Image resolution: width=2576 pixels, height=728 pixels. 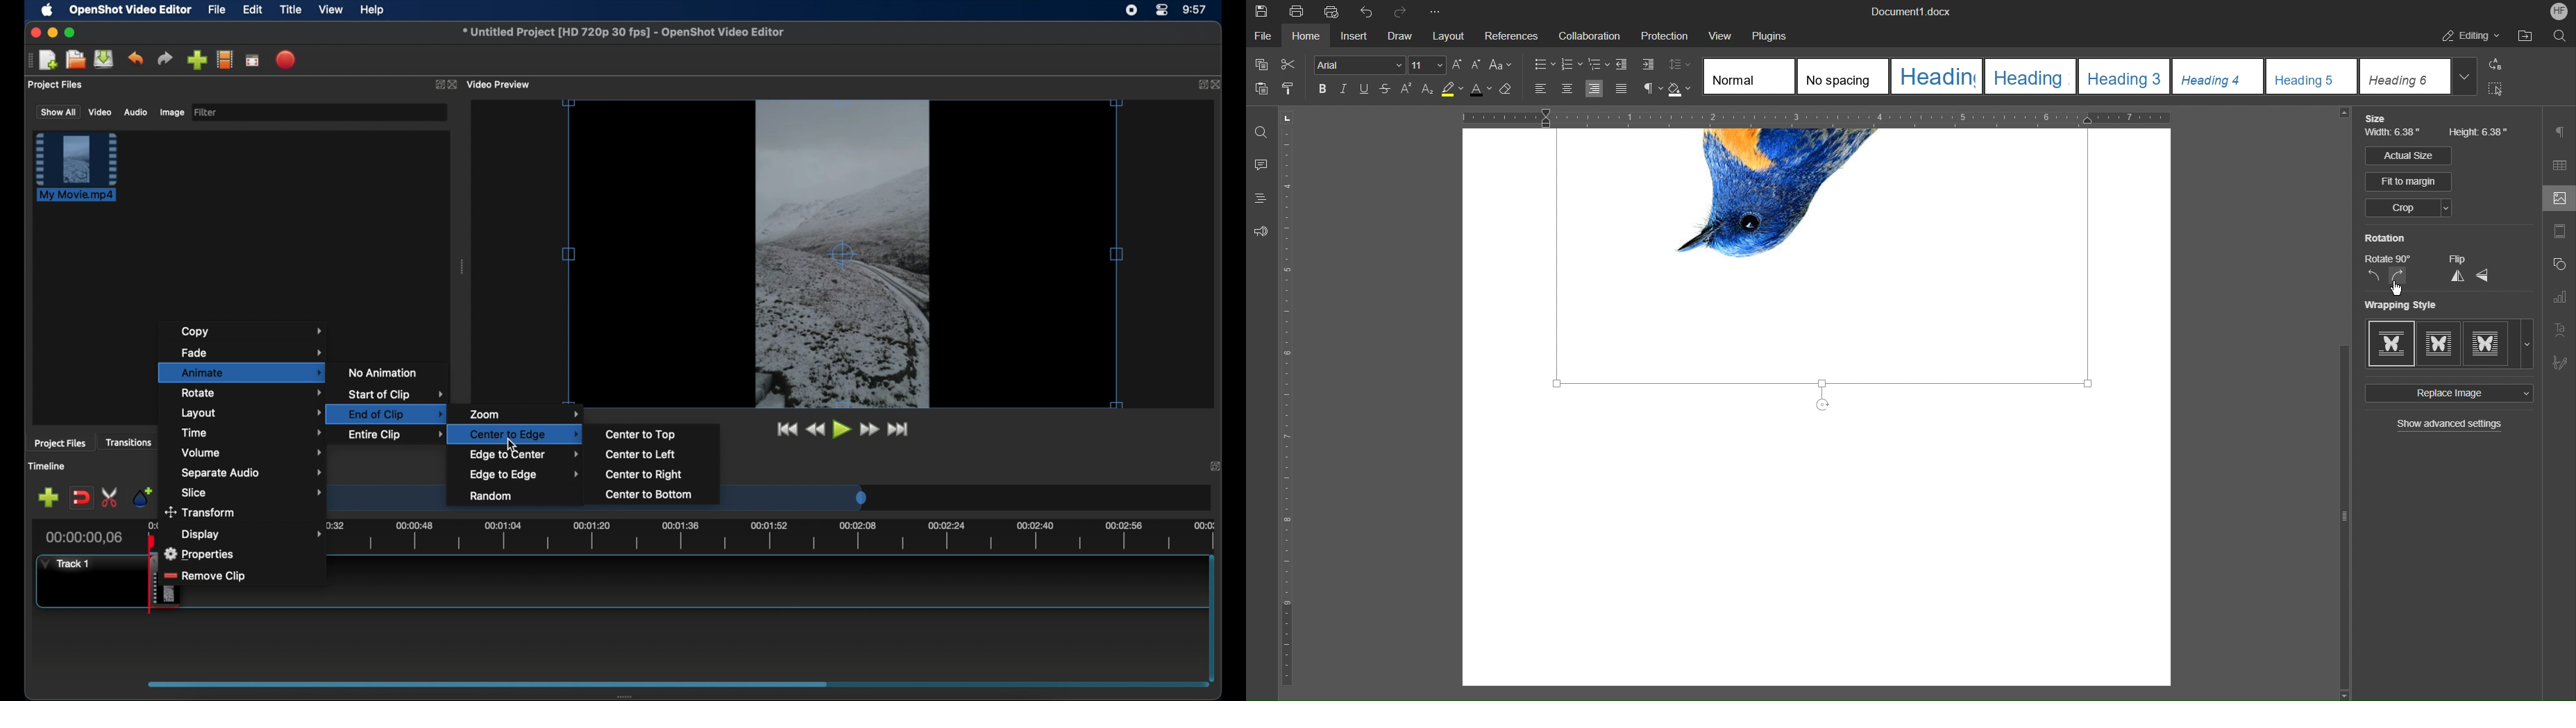 What do you see at coordinates (2559, 233) in the screenshot?
I see `margins settings` at bounding box center [2559, 233].